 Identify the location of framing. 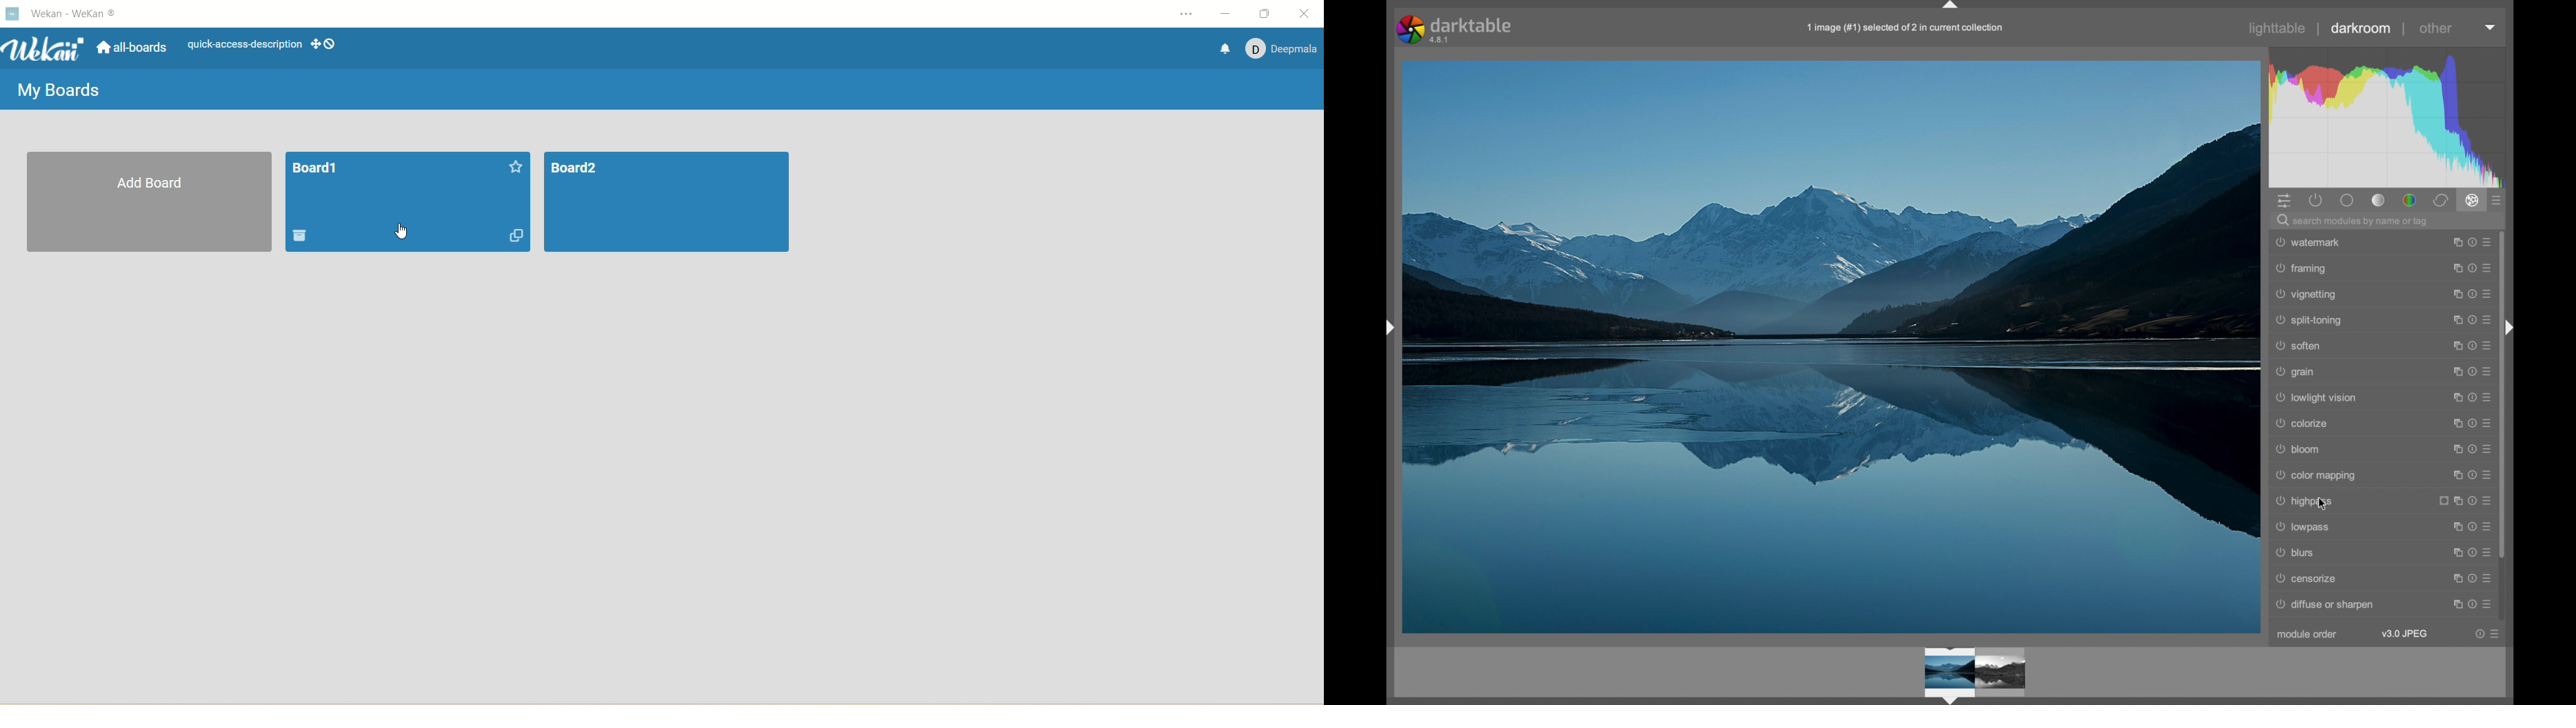
(2301, 269).